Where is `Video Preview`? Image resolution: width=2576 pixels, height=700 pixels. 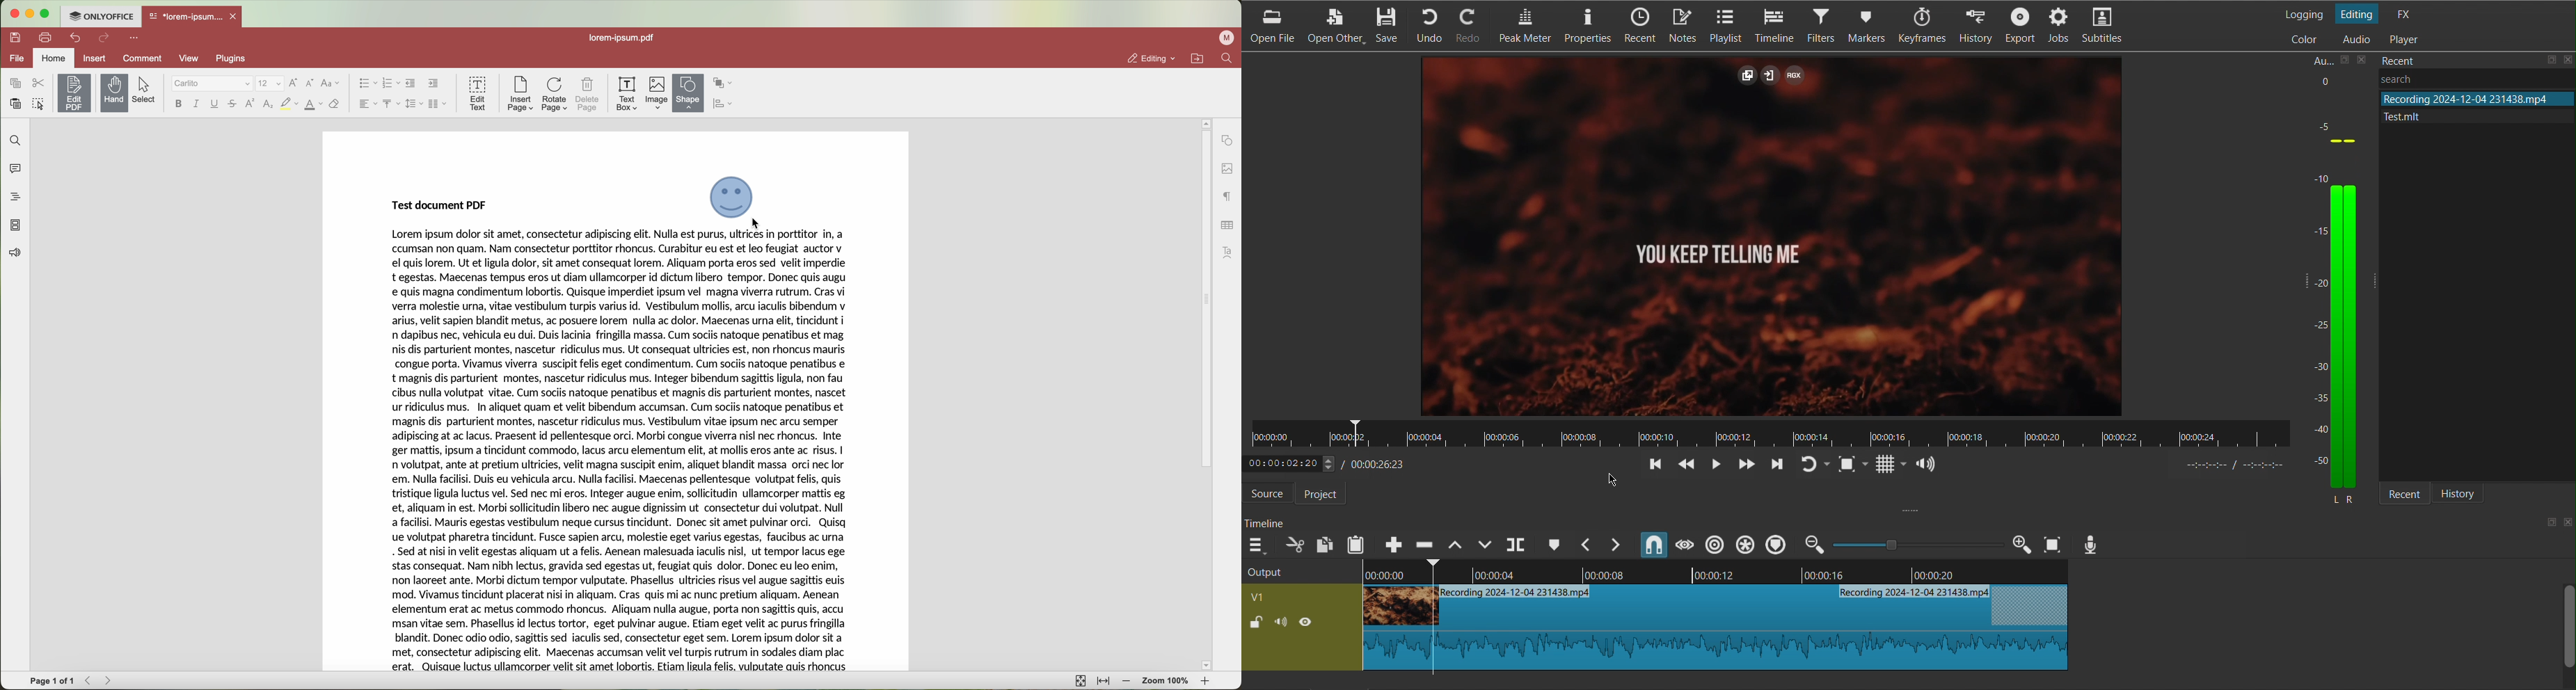 Video Preview is located at coordinates (1774, 239).